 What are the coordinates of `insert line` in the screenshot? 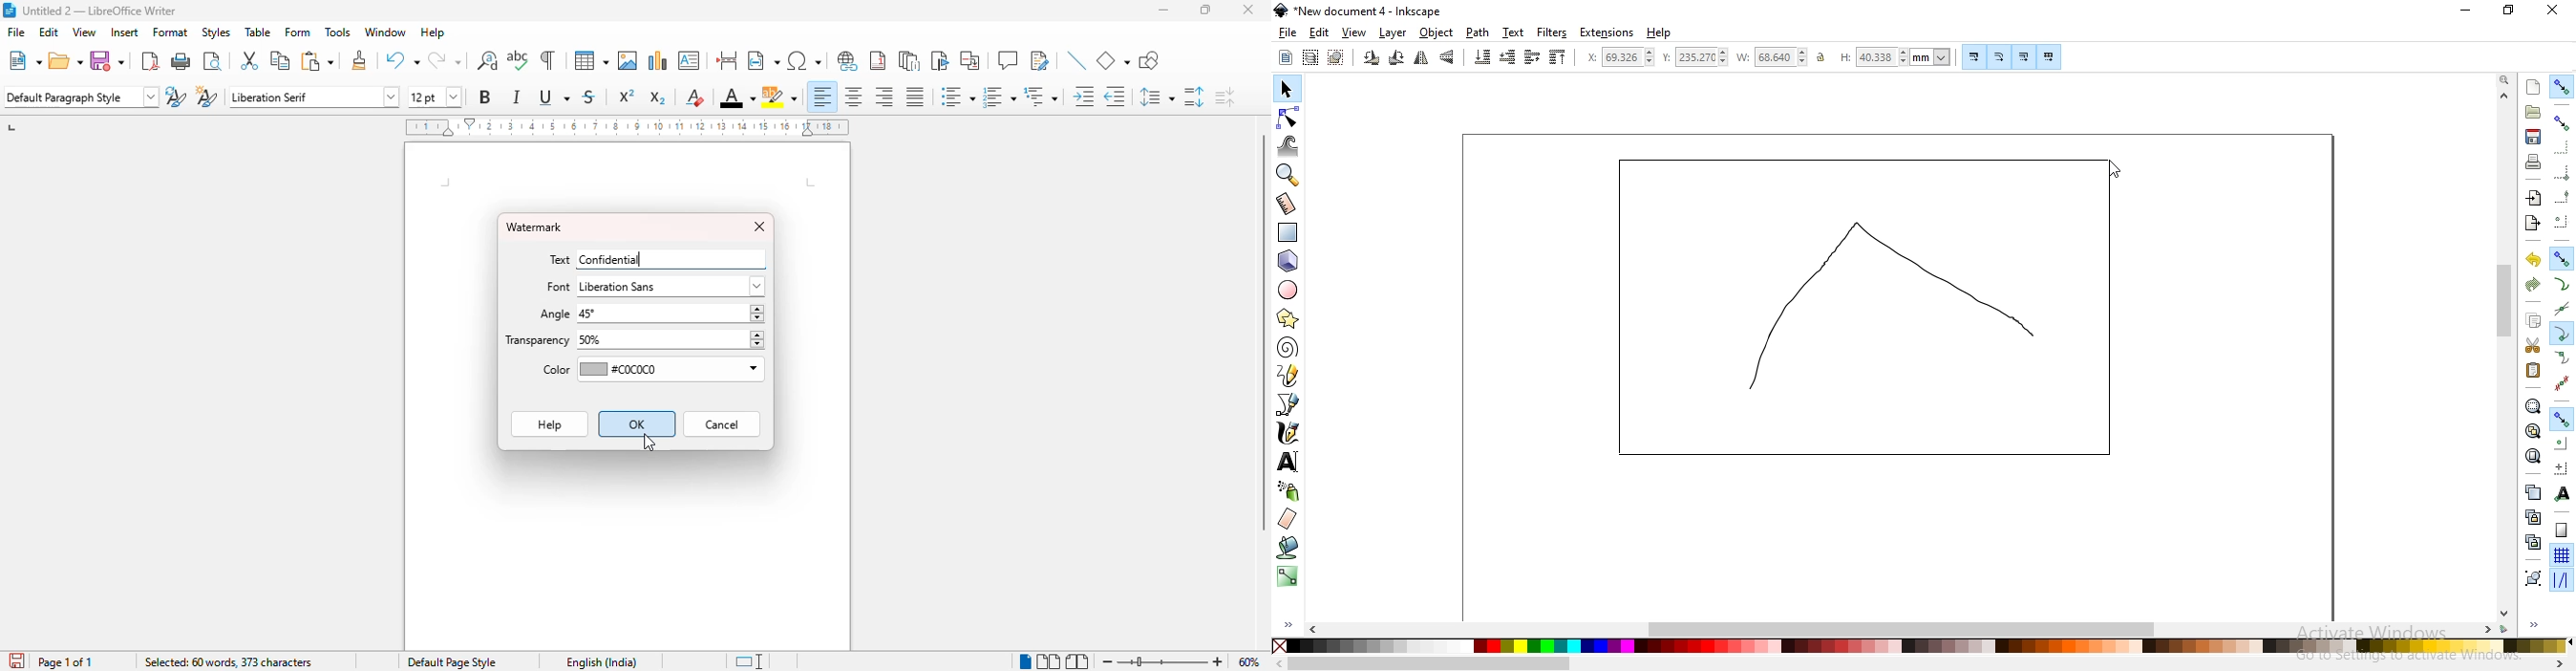 It's located at (1077, 60).